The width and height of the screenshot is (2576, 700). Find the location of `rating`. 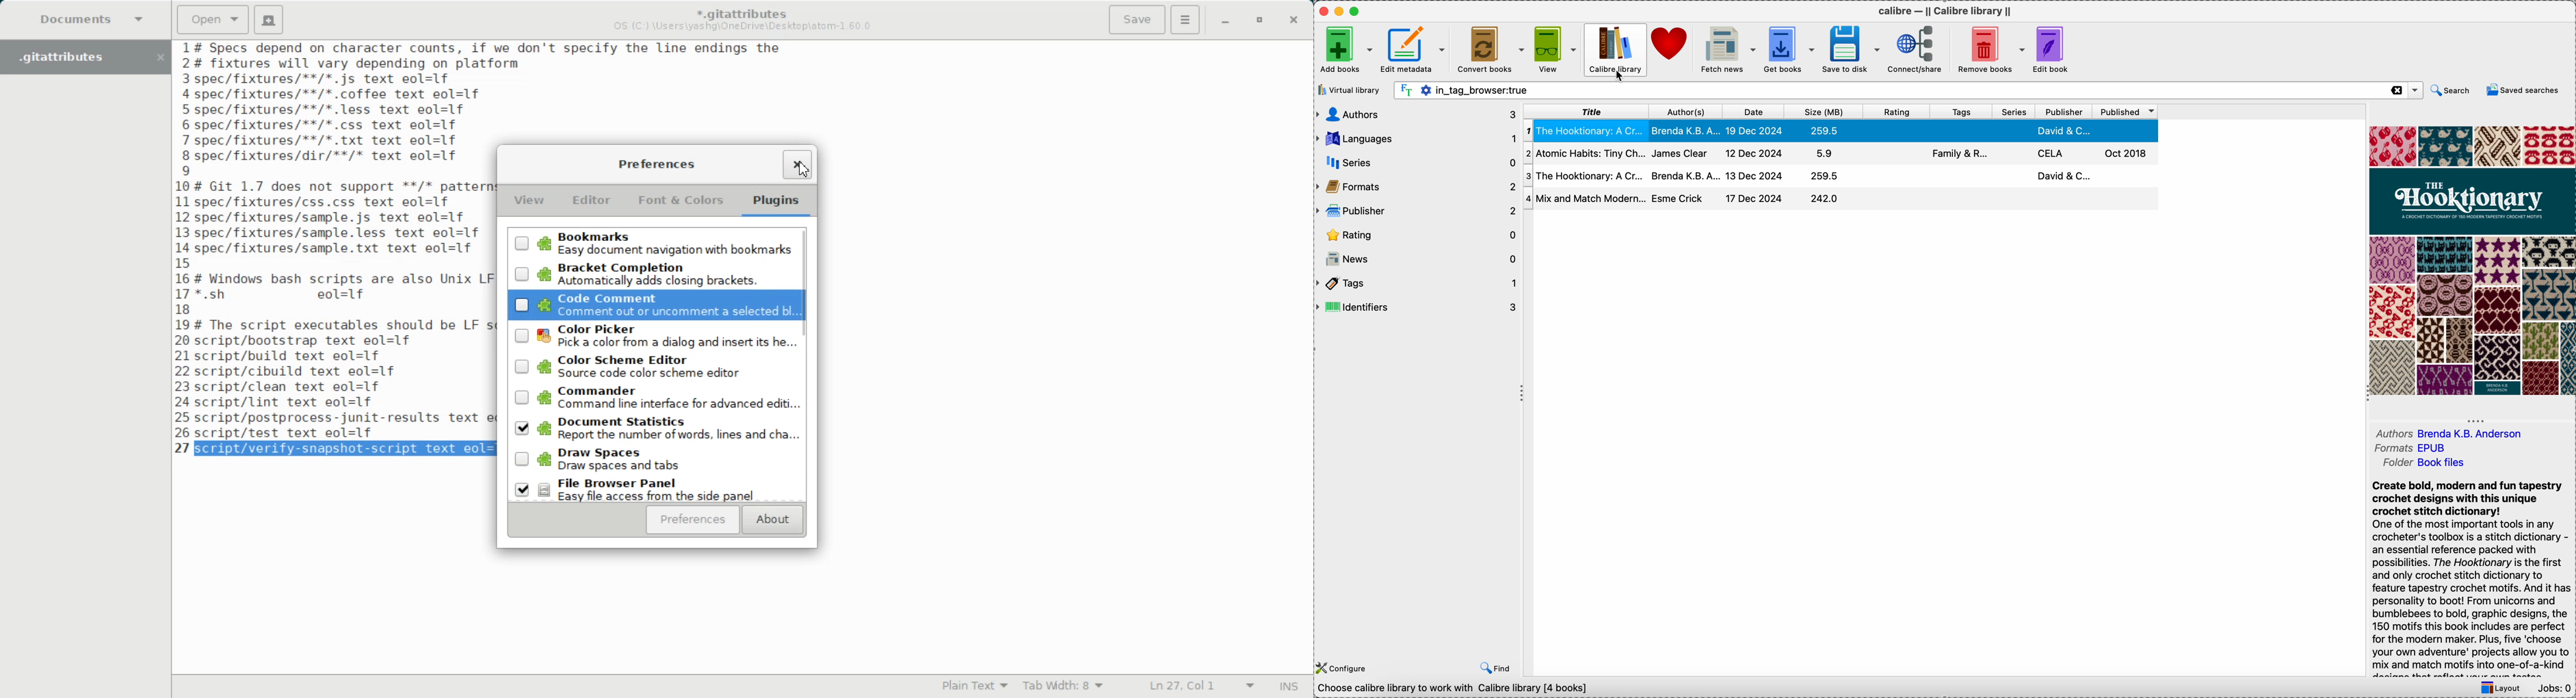

rating is located at coordinates (1899, 111).